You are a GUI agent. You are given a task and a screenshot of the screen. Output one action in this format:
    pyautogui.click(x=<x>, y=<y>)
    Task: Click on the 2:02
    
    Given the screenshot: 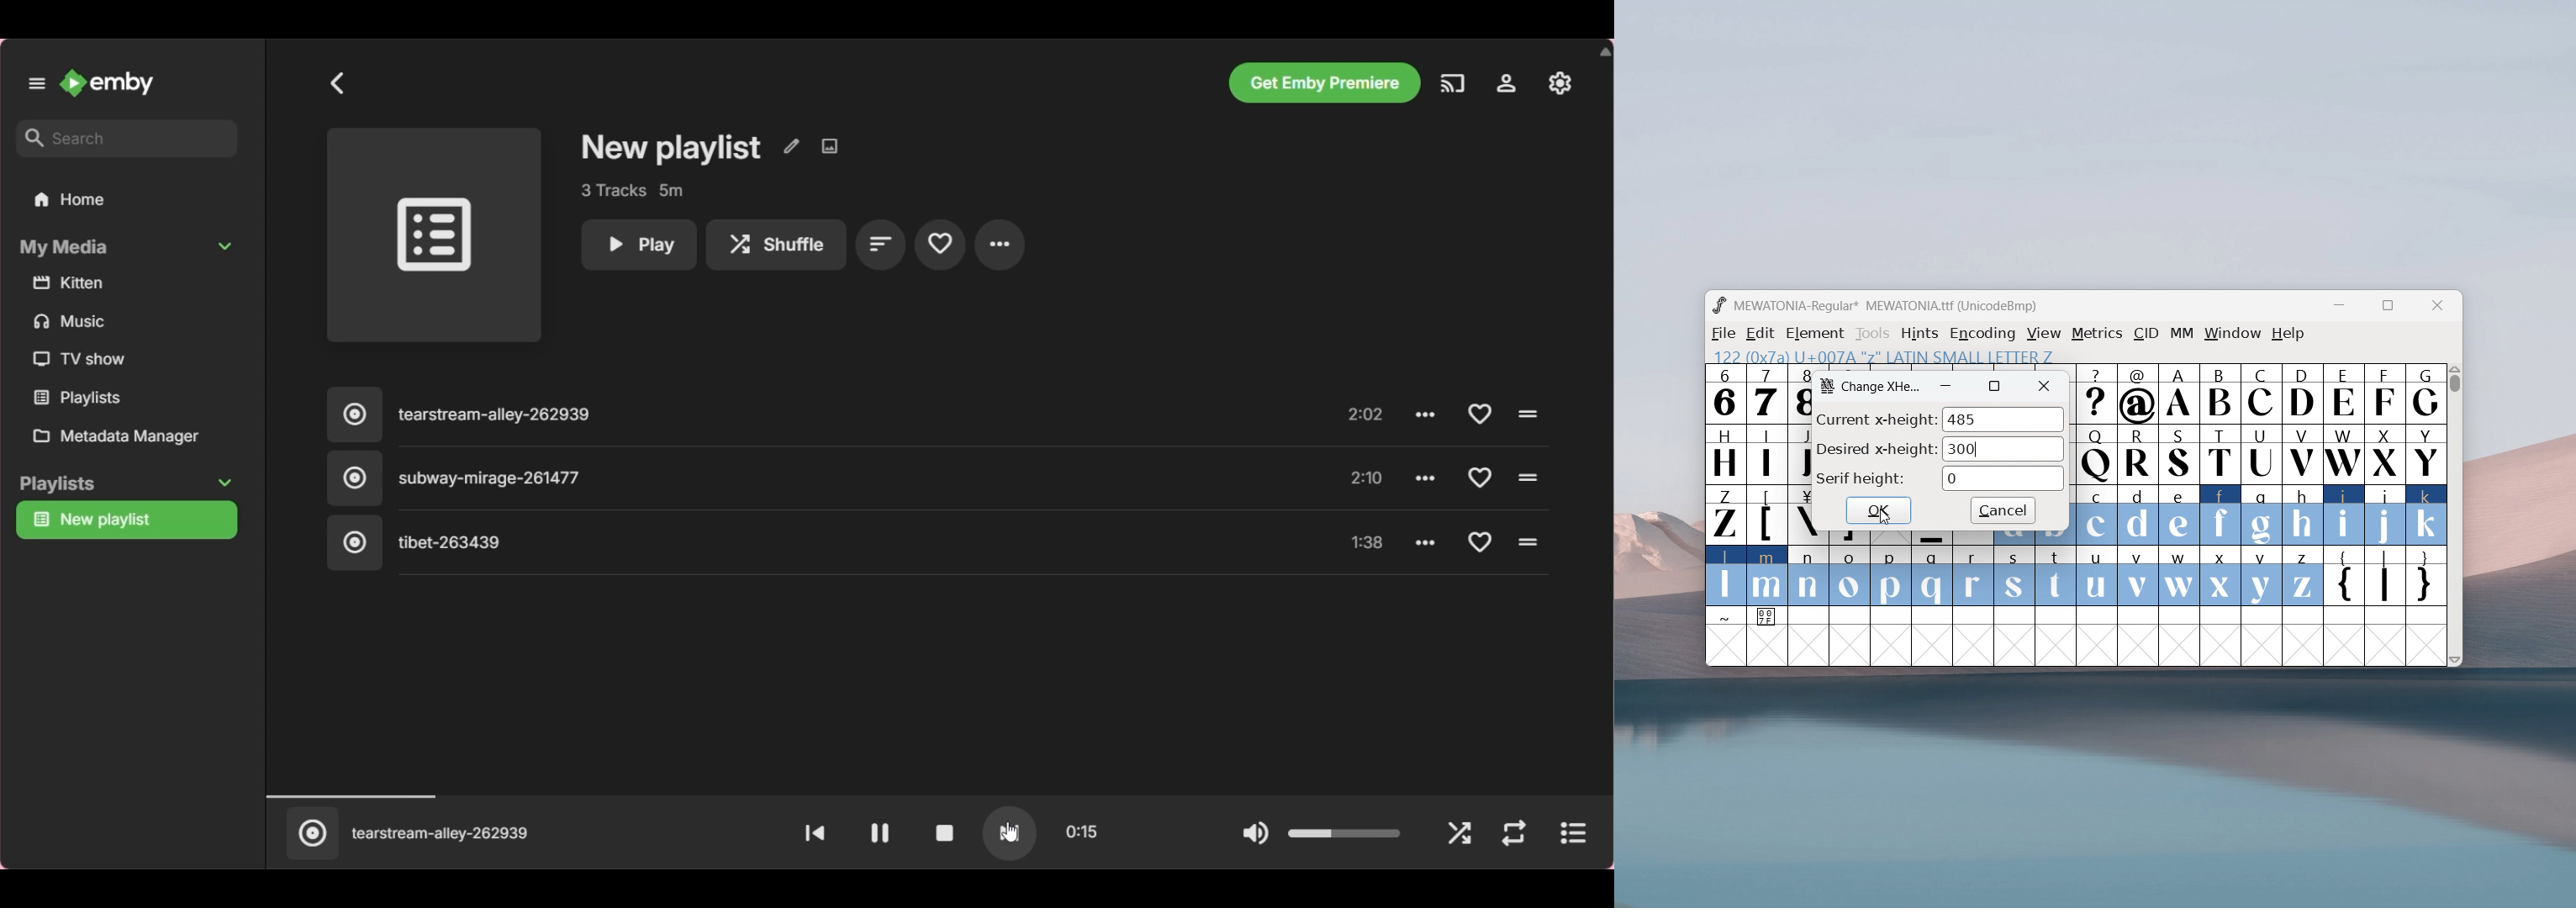 What is the action you would take?
    pyautogui.click(x=1368, y=413)
    